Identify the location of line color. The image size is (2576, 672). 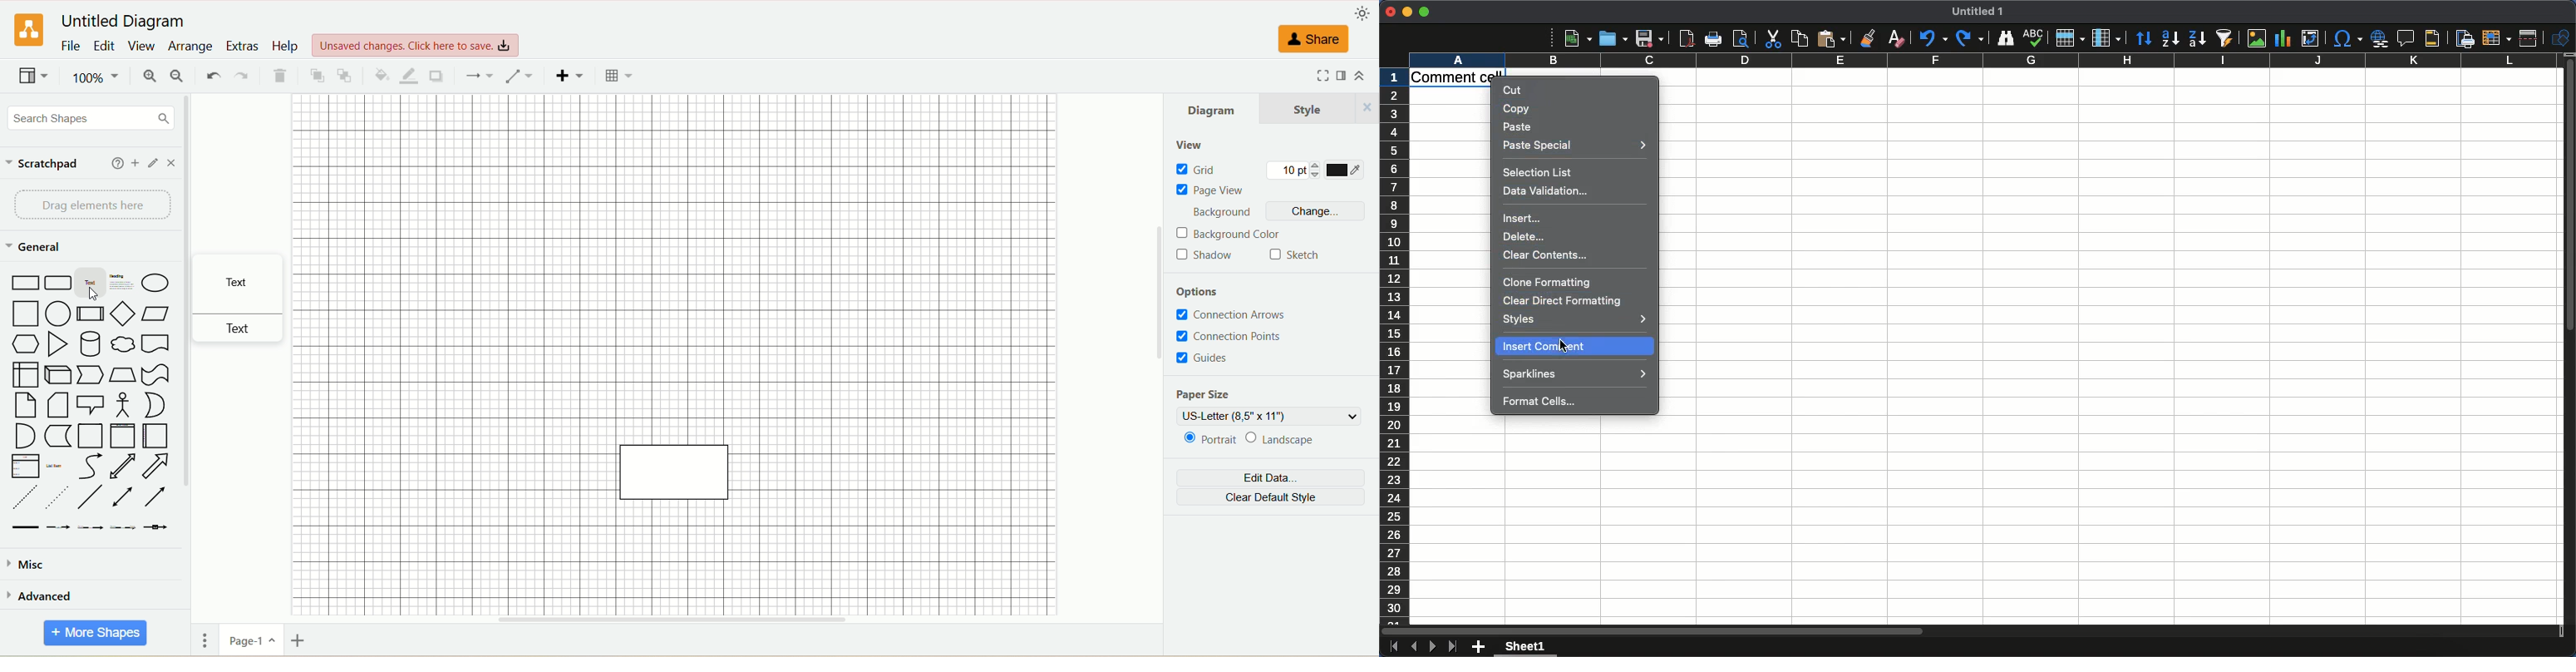
(411, 75).